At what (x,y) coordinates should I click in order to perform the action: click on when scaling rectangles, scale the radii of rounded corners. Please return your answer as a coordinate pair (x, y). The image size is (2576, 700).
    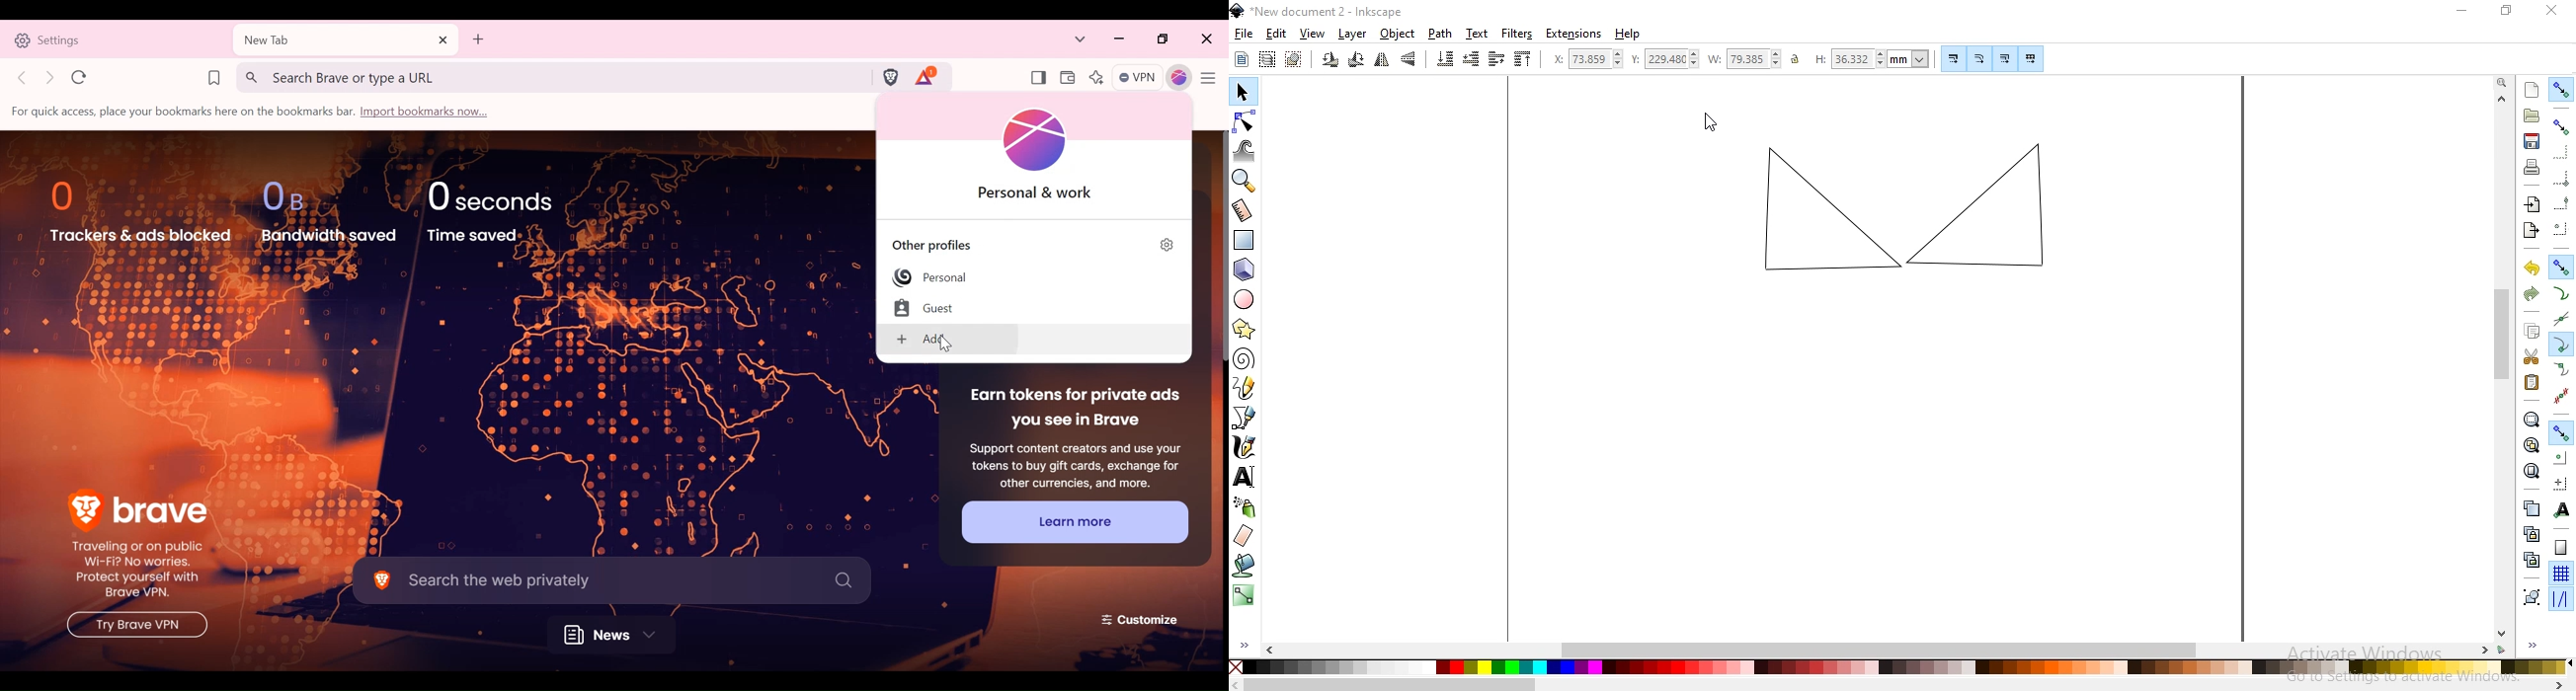
    Looking at the image, I should click on (1979, 59).